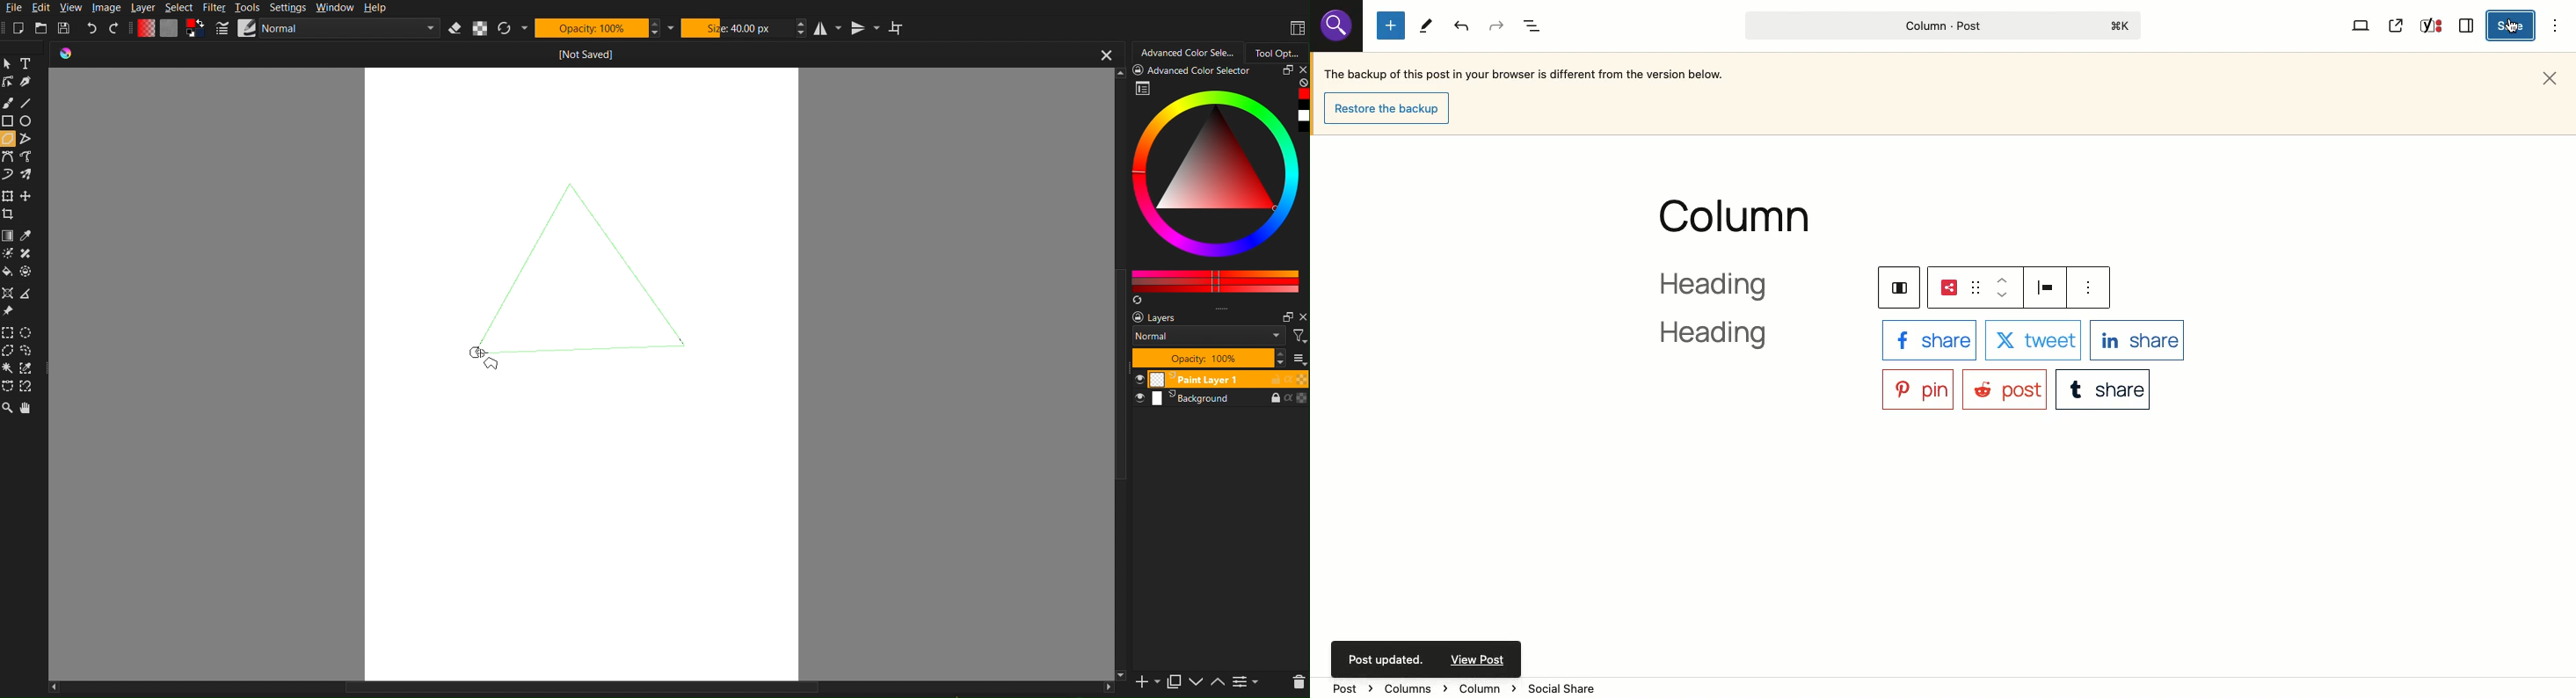 This screenshot has height=700, width=2576. Describe the element at coordinates (31, 157) in the screenshot. I see `freehand path tool` at that location.